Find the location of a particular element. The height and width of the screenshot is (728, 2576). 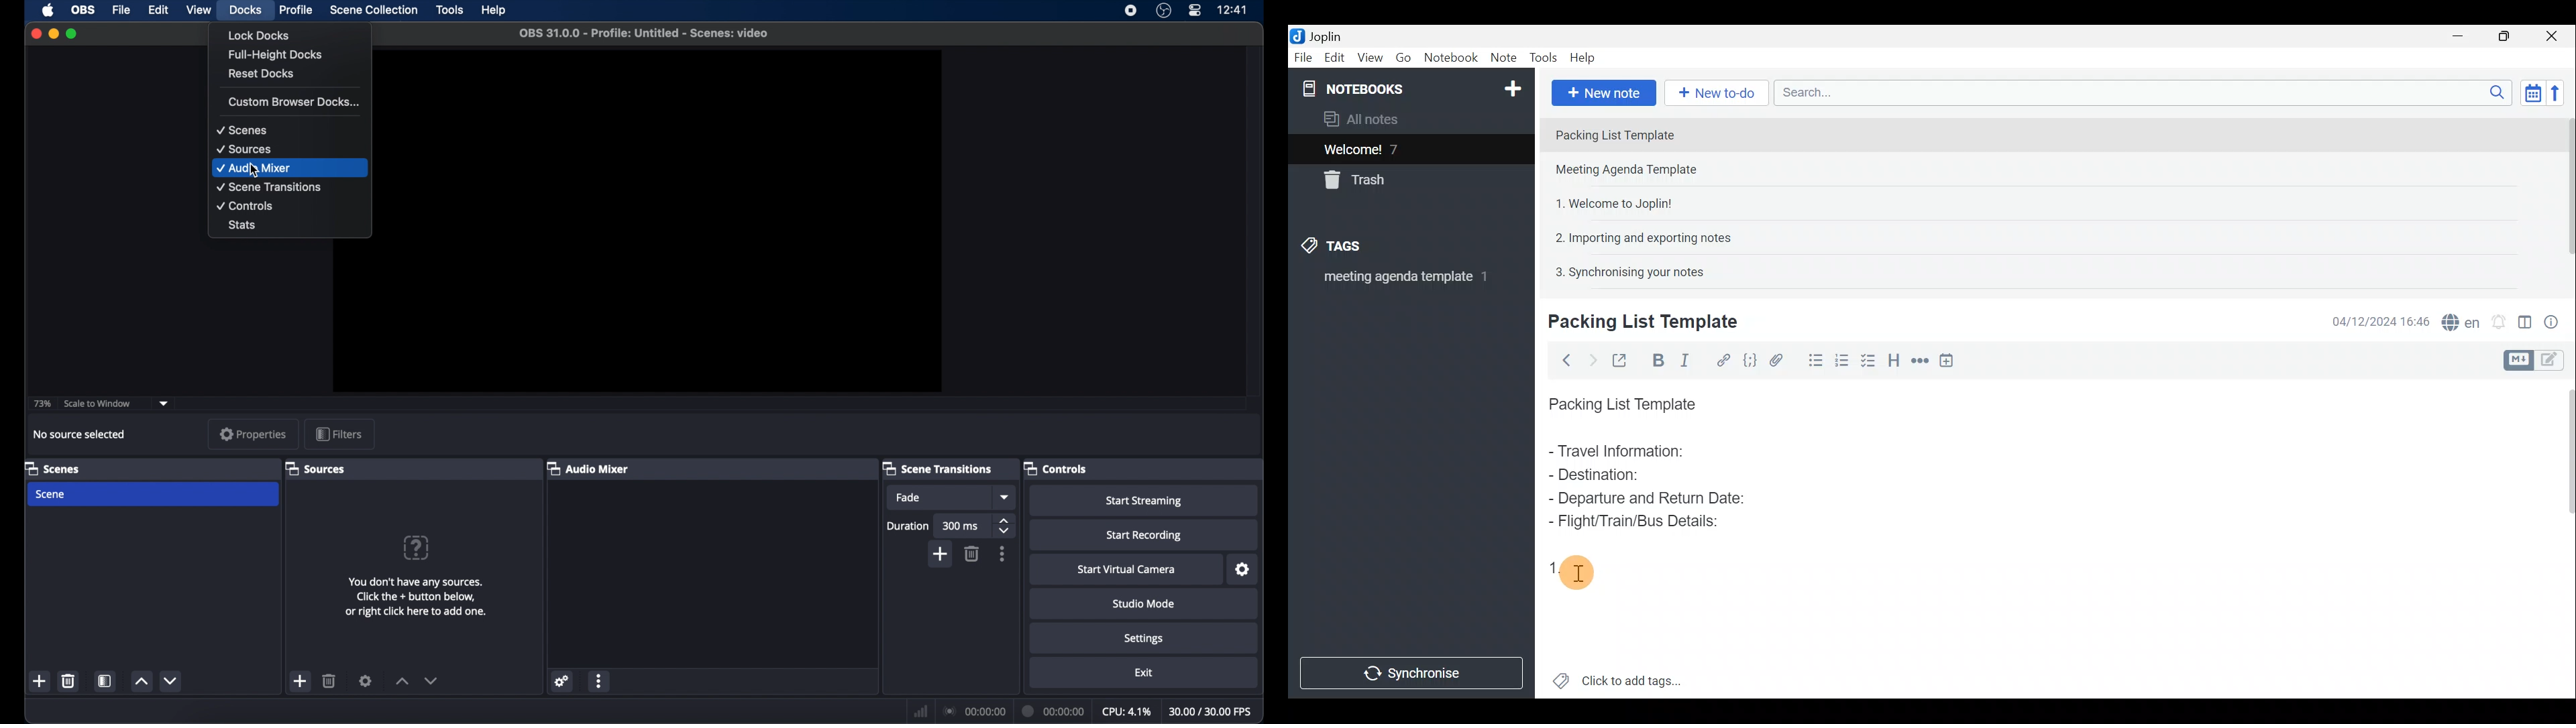

custom browser docks is located at coordinates (294, 101).